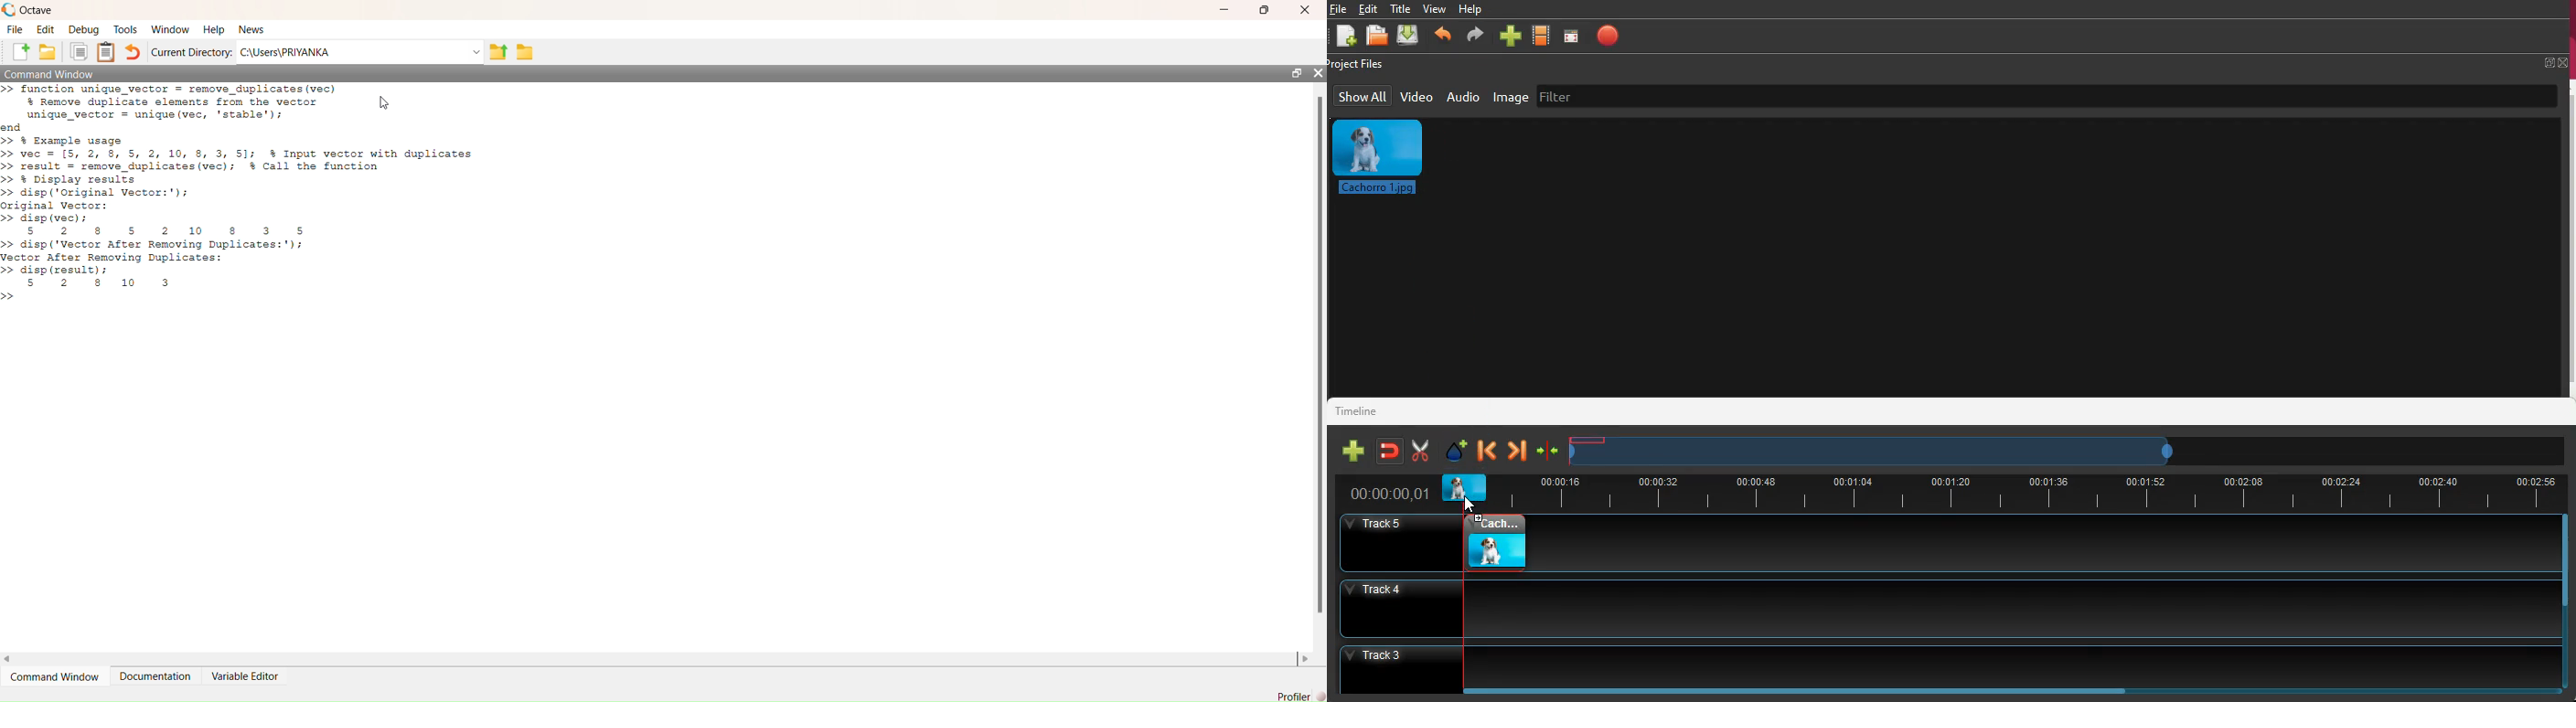  Describe the element at coordinates (48, 51) in the screenshot. I see `add folder` at that location.